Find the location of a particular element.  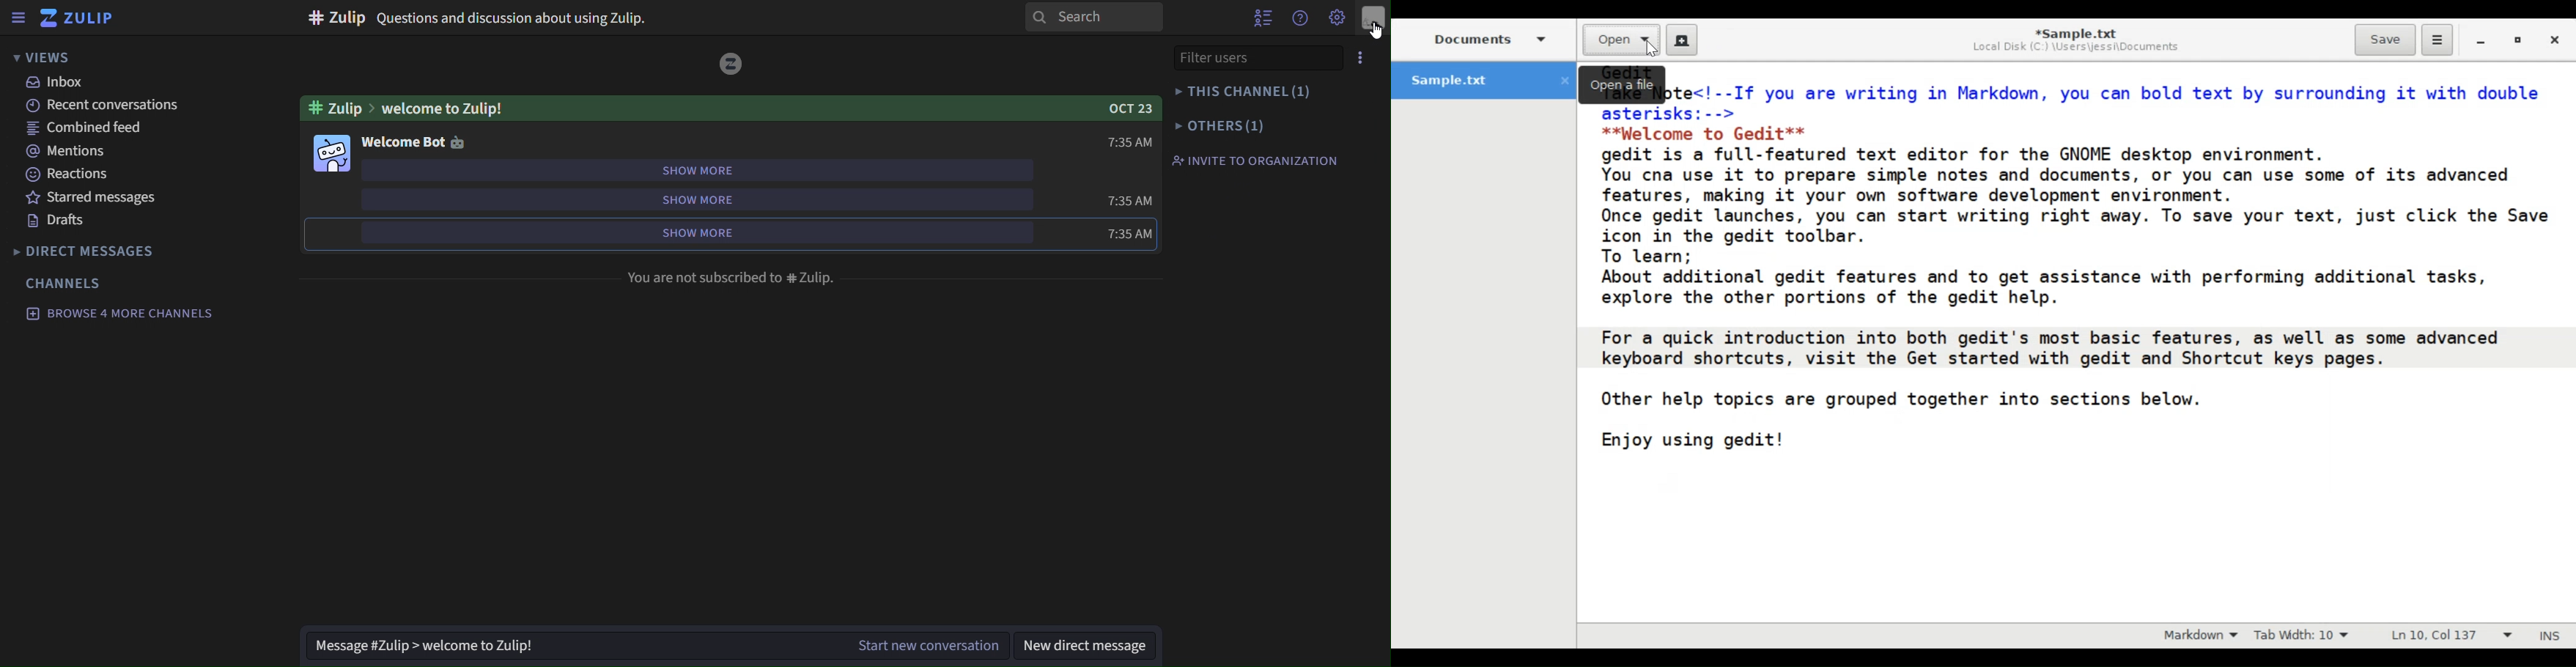

drafts is located at coordinates (64, 222).